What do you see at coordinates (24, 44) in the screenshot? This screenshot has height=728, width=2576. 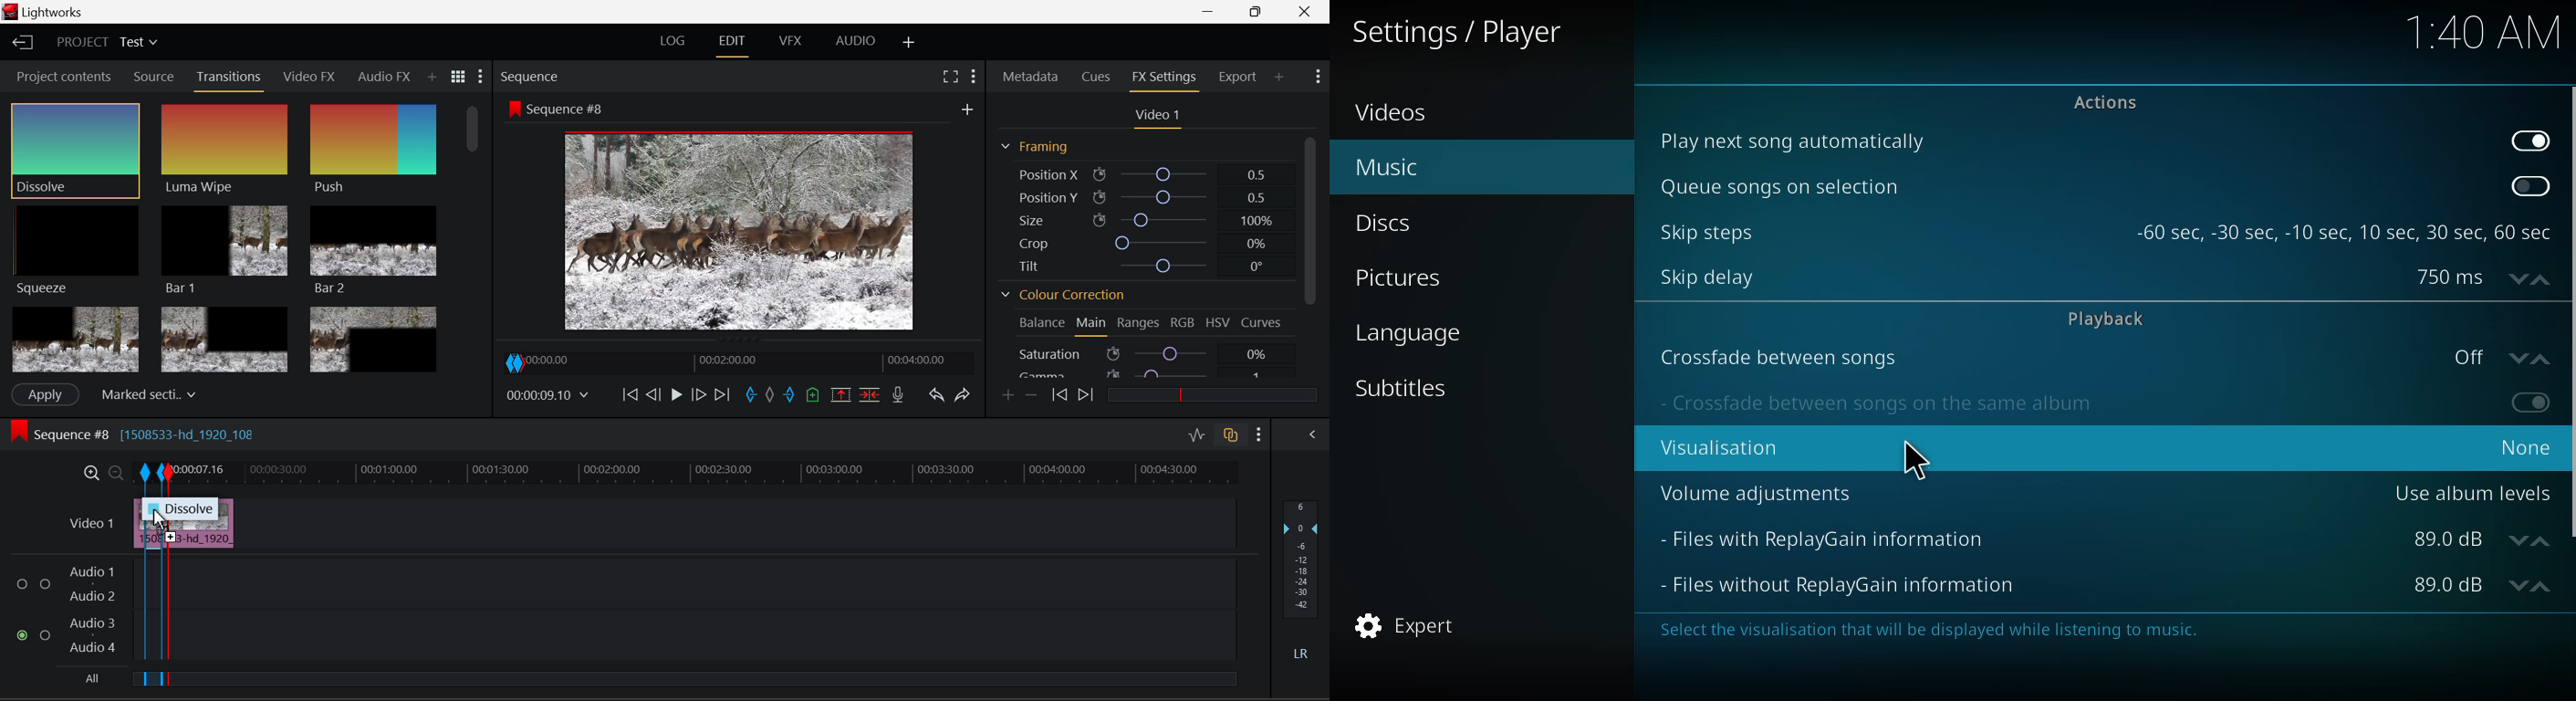 I see `Go to Homepage` at bounding box center [24, 44].